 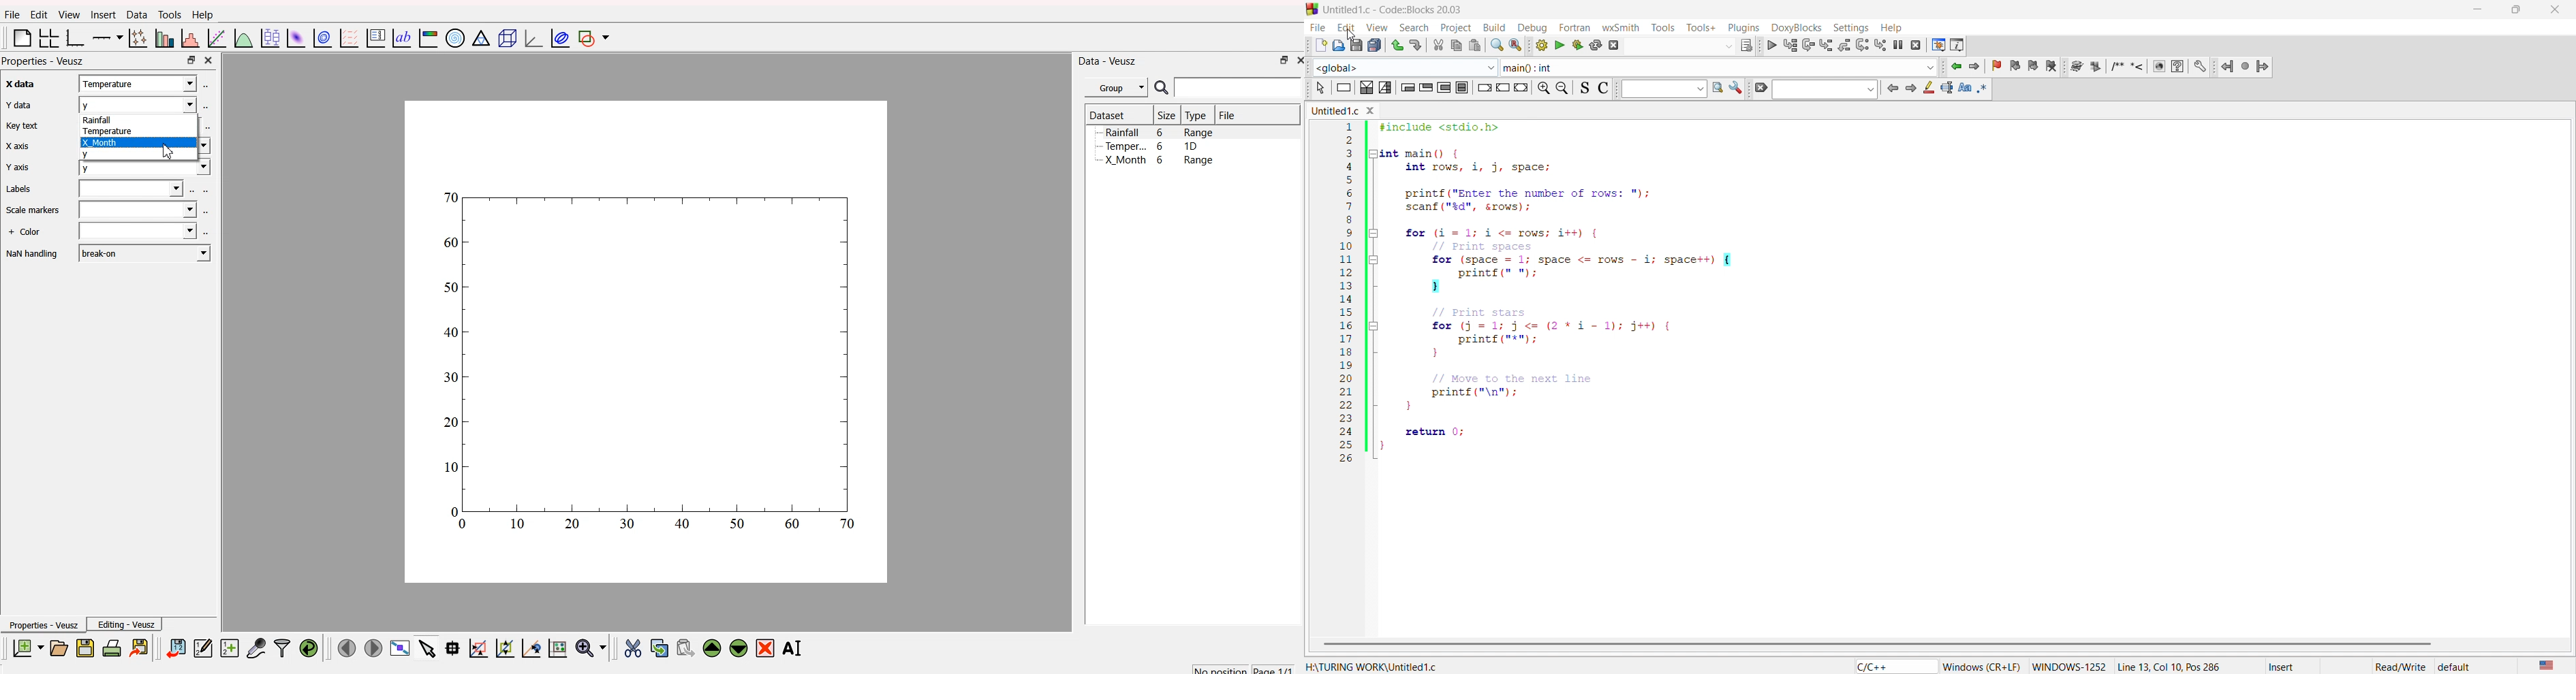 I want to click on selection, so click(x=1385, y=87).